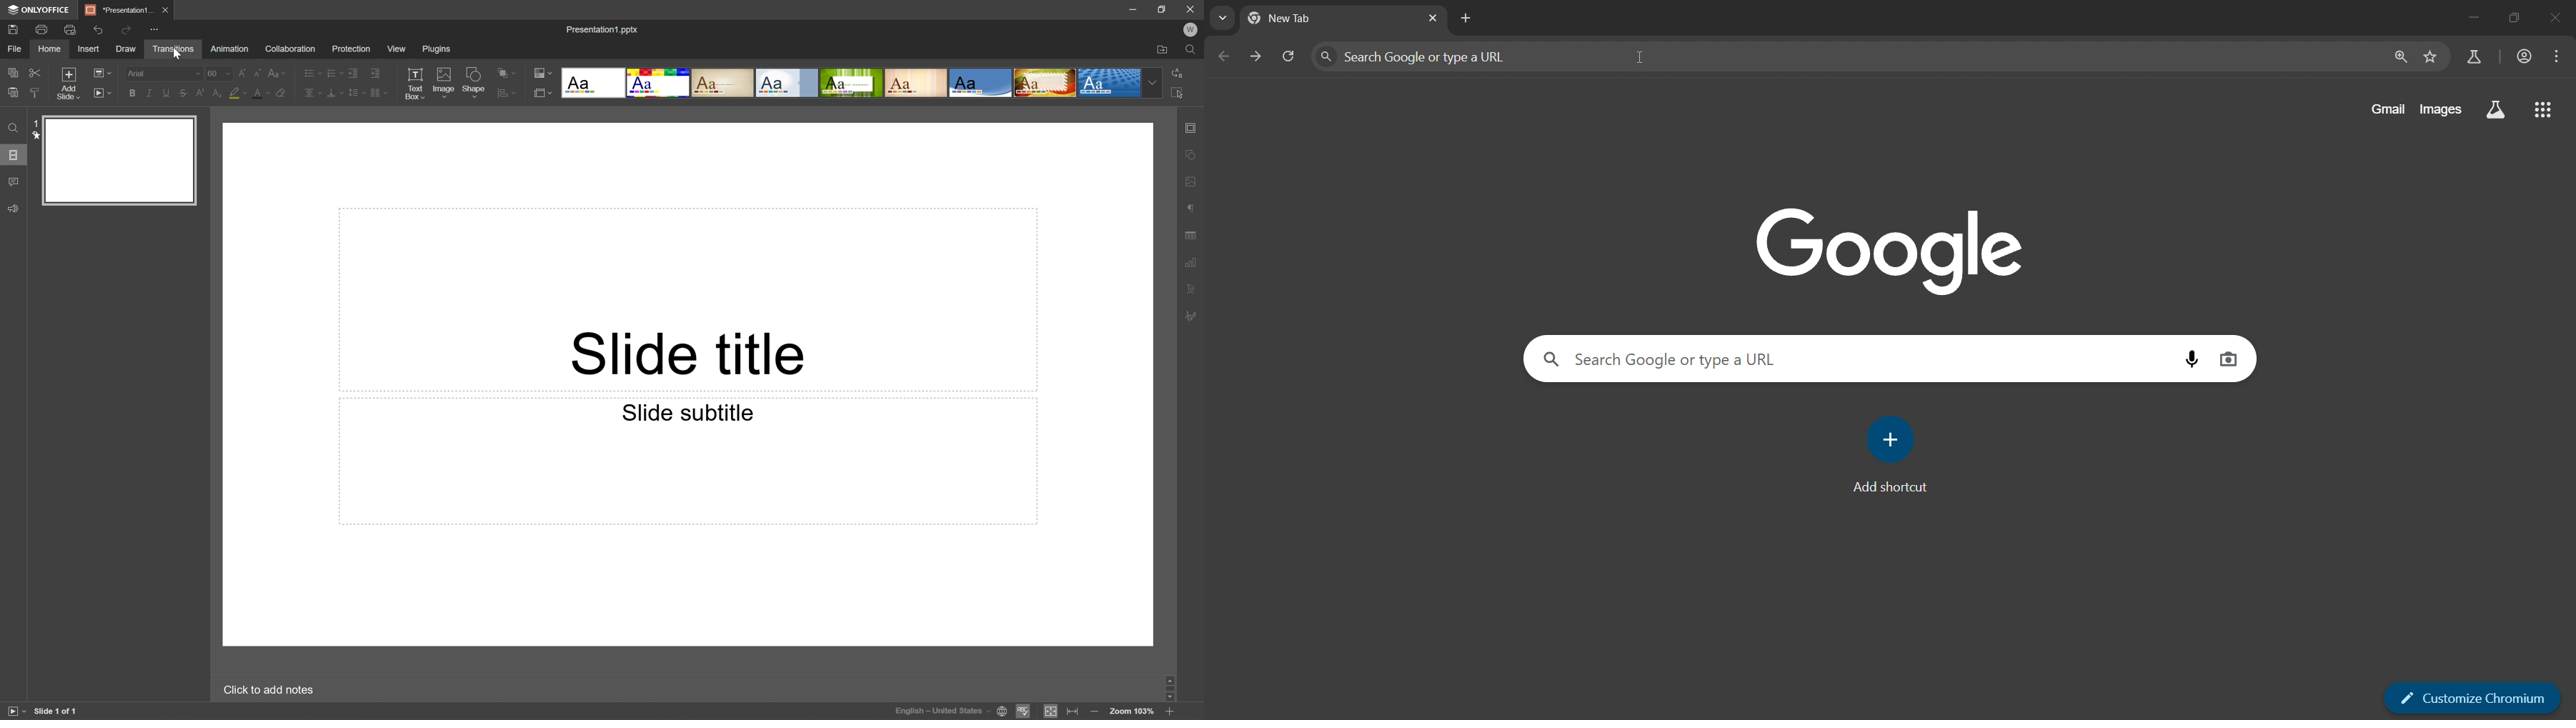  I want to click on Change case, so click(275, 73).